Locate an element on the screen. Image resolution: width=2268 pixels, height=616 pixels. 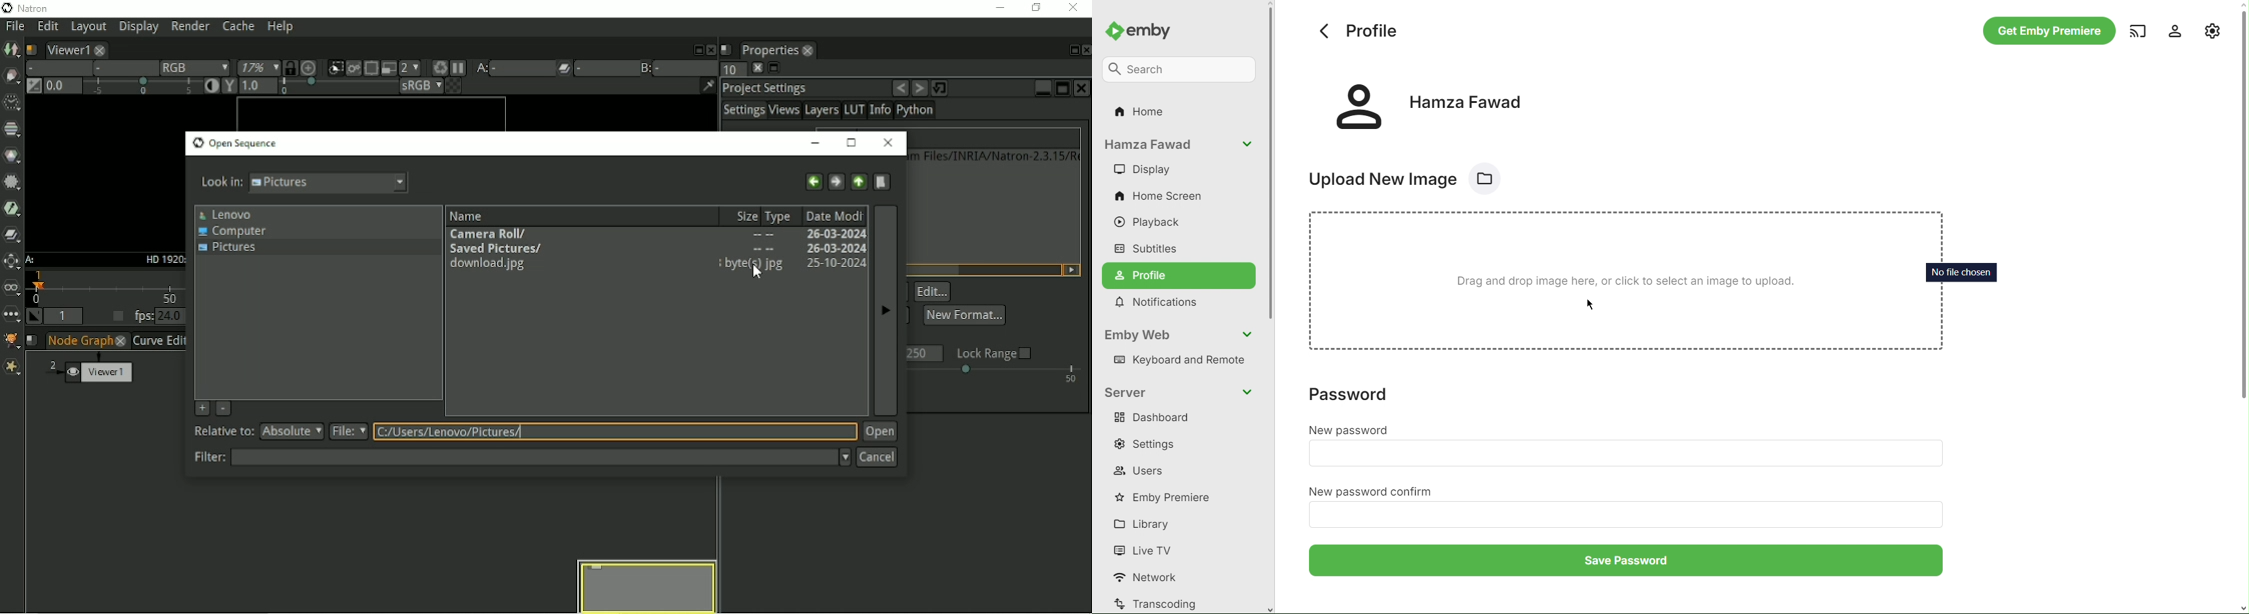
Edit is located at coordinates (933, 292).